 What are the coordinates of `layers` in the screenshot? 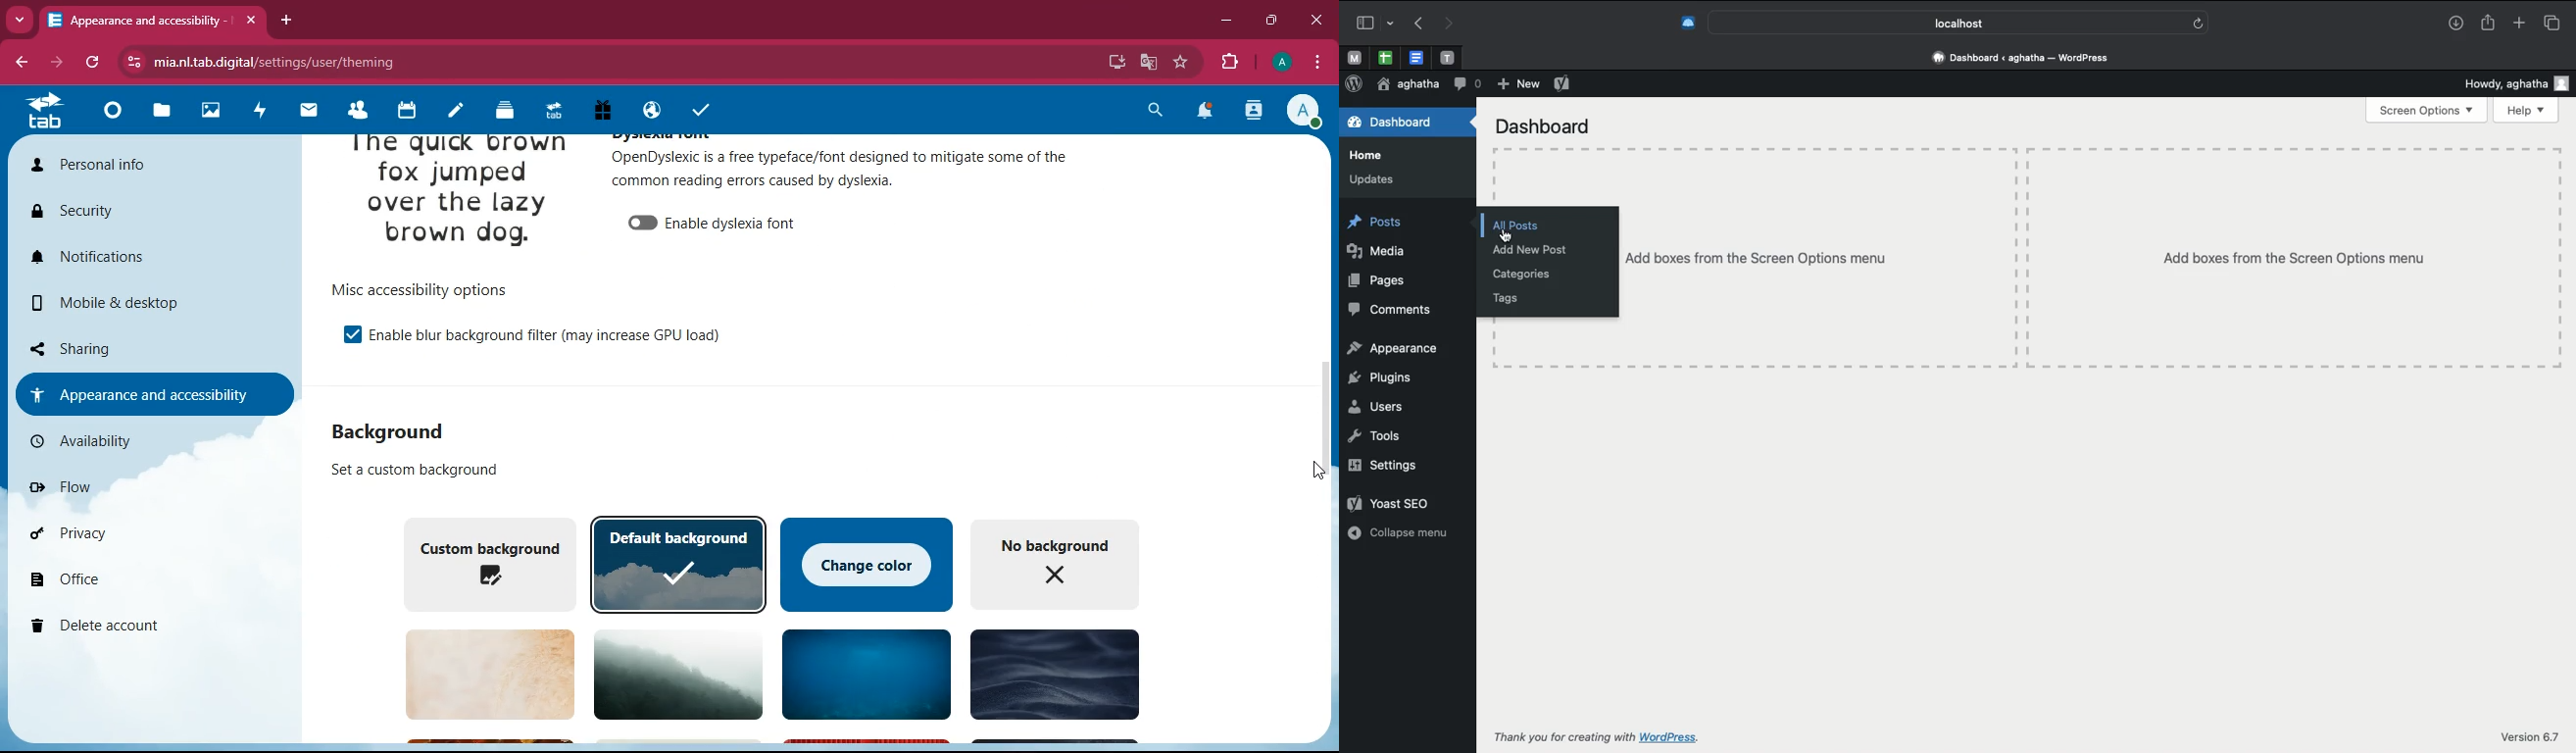 It's located at (498, 111).